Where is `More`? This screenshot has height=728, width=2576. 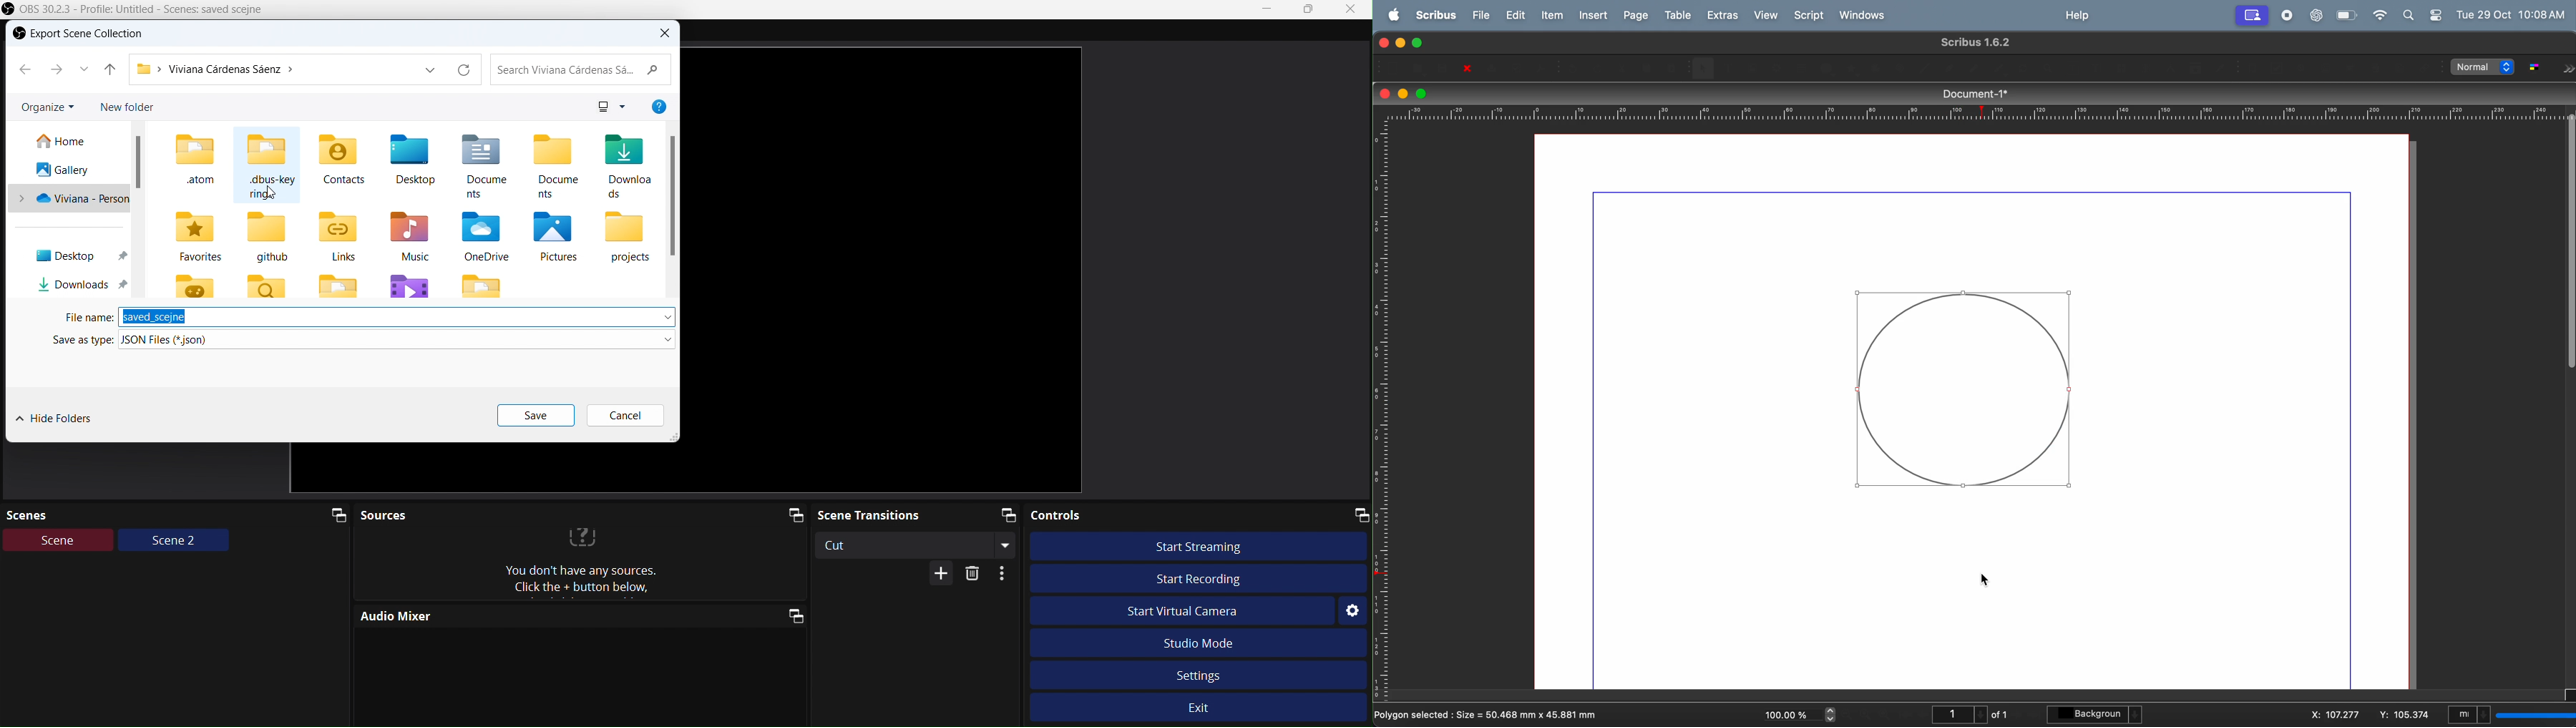 More is located at coordinates (1005, 573).